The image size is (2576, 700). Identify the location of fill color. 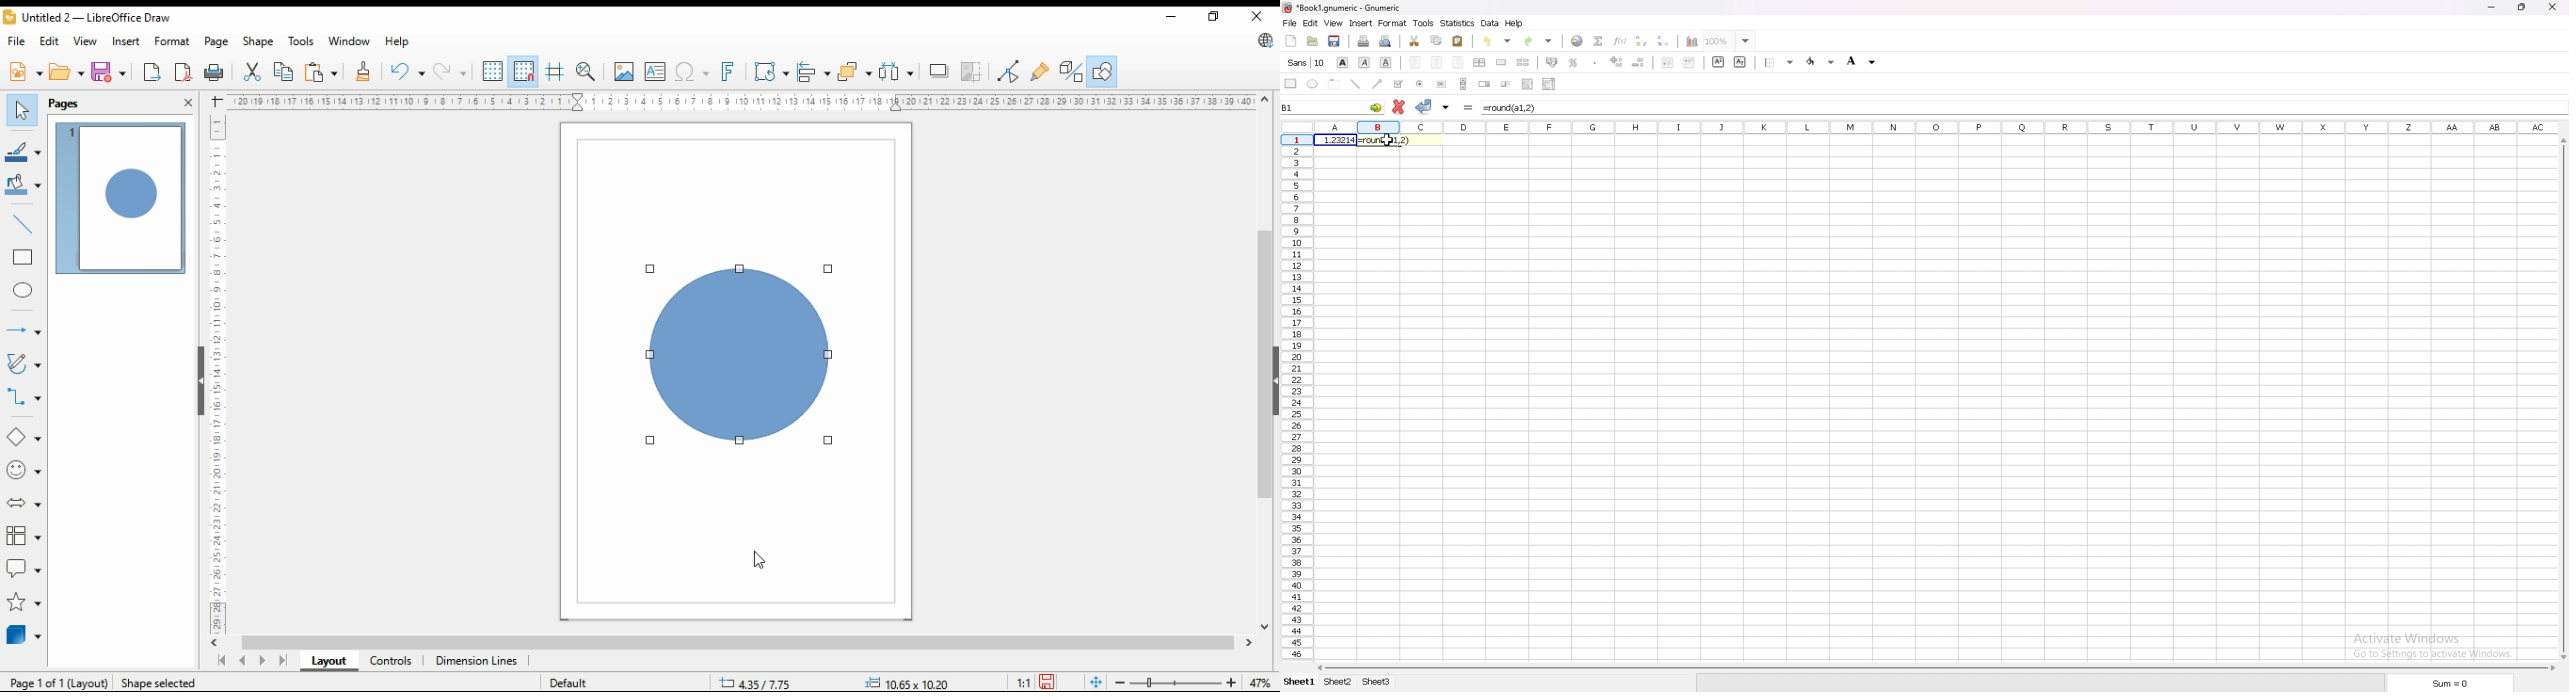
(23, 185).